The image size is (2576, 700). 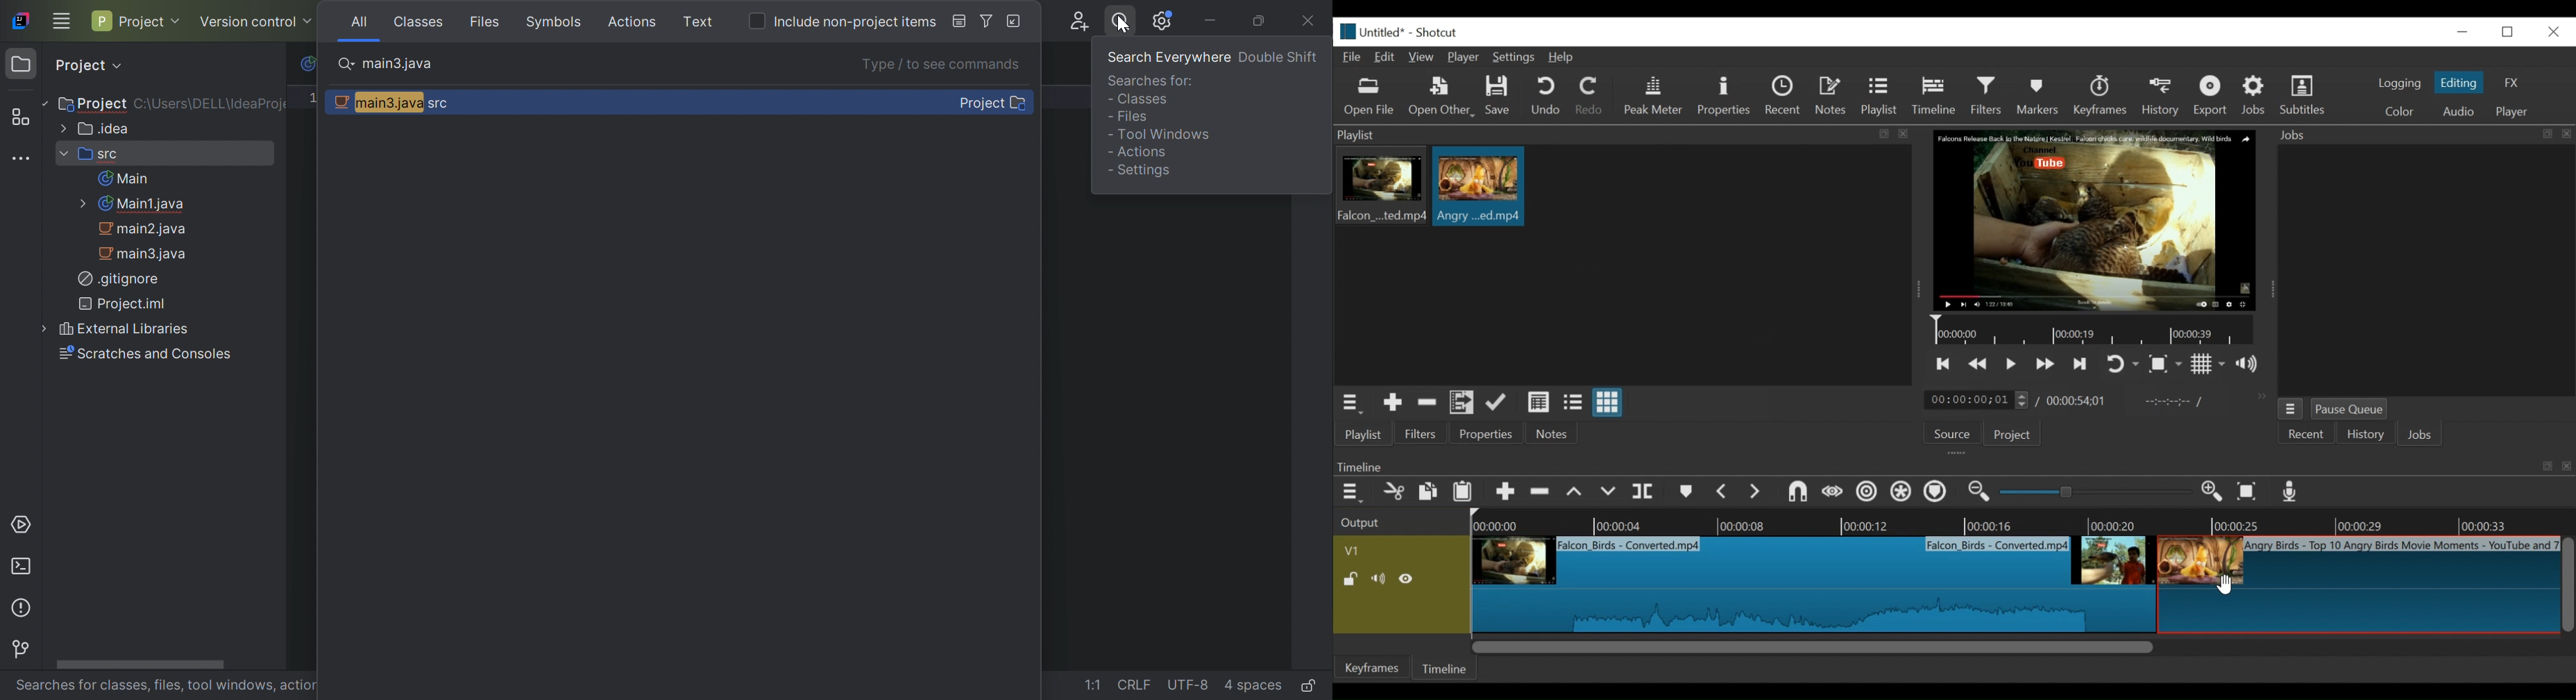 I want to click on media viewer, so click(x=2093, y=220).